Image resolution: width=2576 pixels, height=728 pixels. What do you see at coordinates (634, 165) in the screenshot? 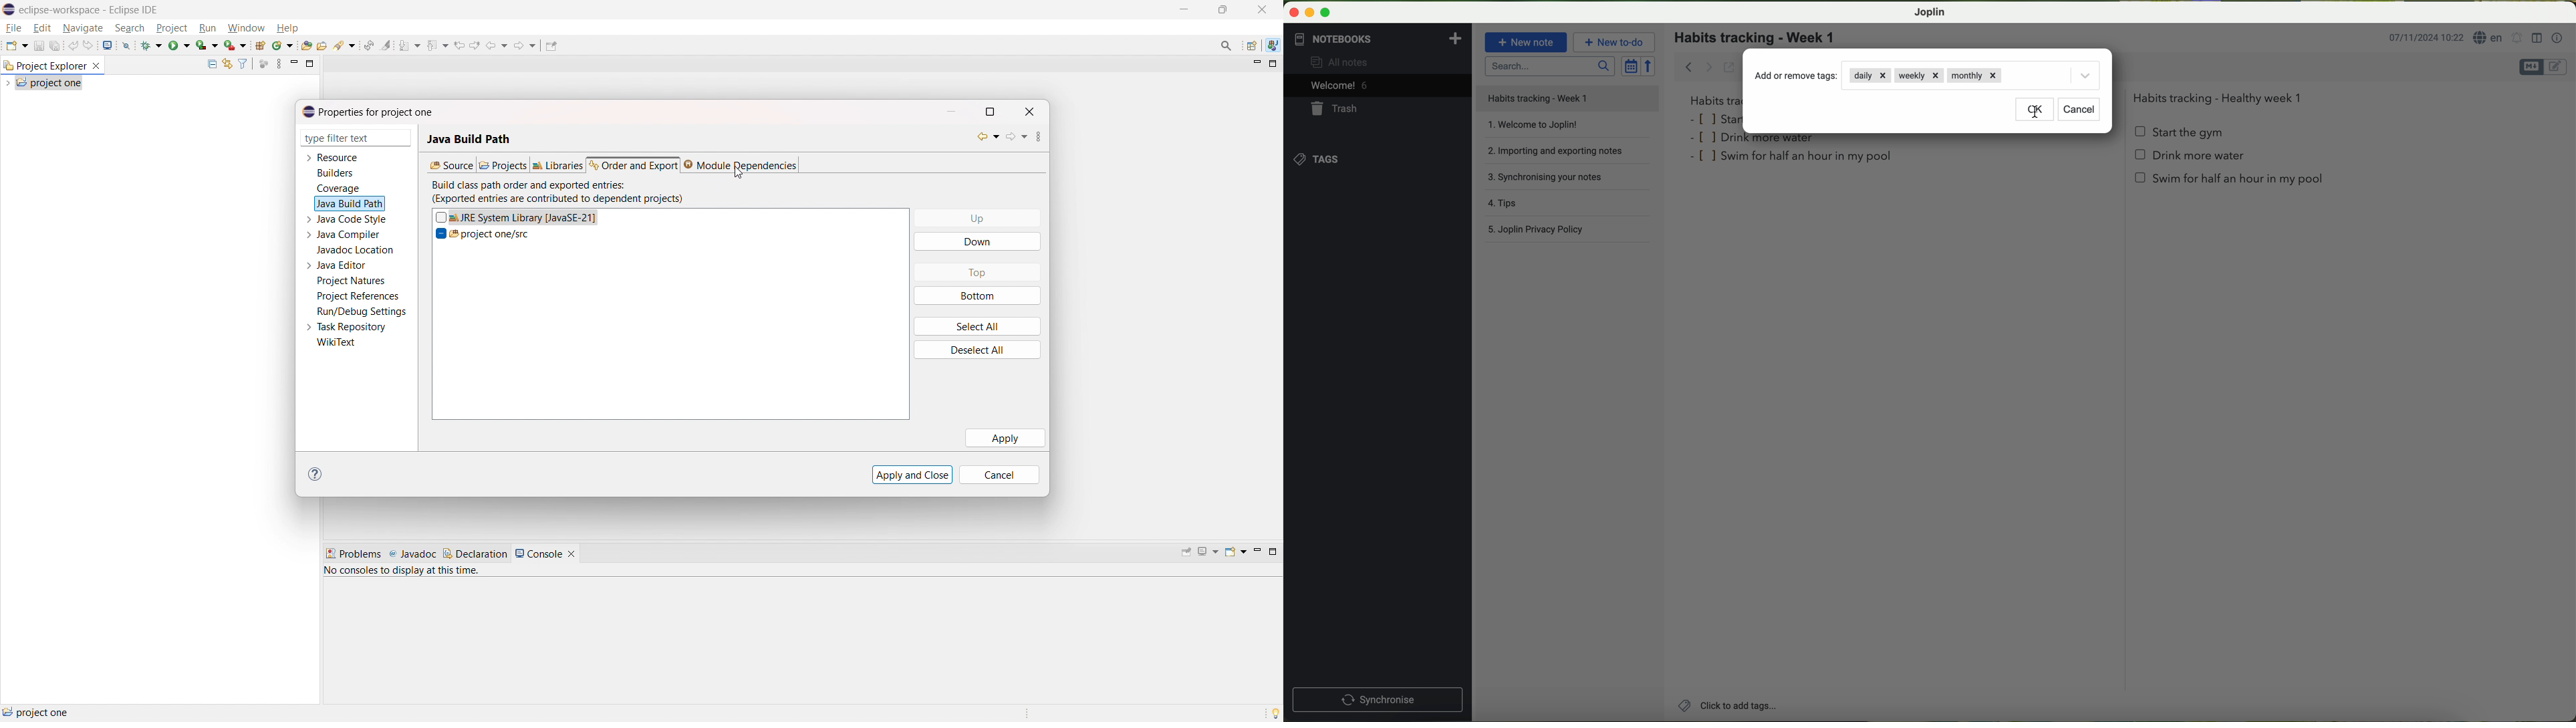
I see `order and export` at bounding box center [634, 165].